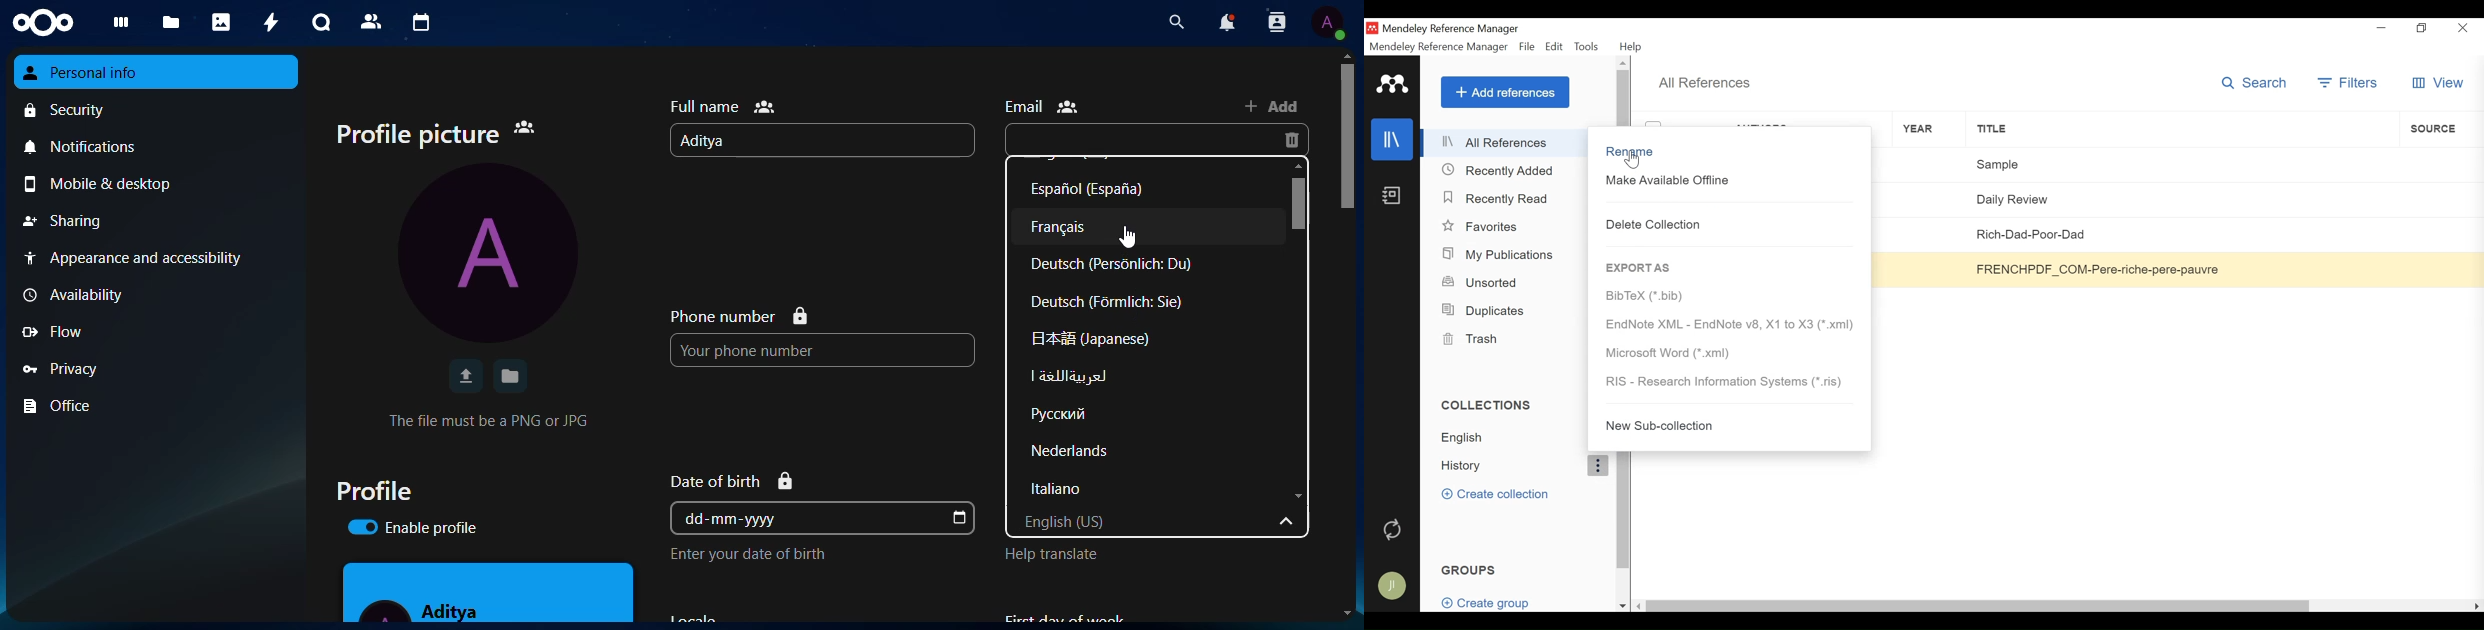  I want to click on Mendeley Desktop Icon, so click(1373, 28).